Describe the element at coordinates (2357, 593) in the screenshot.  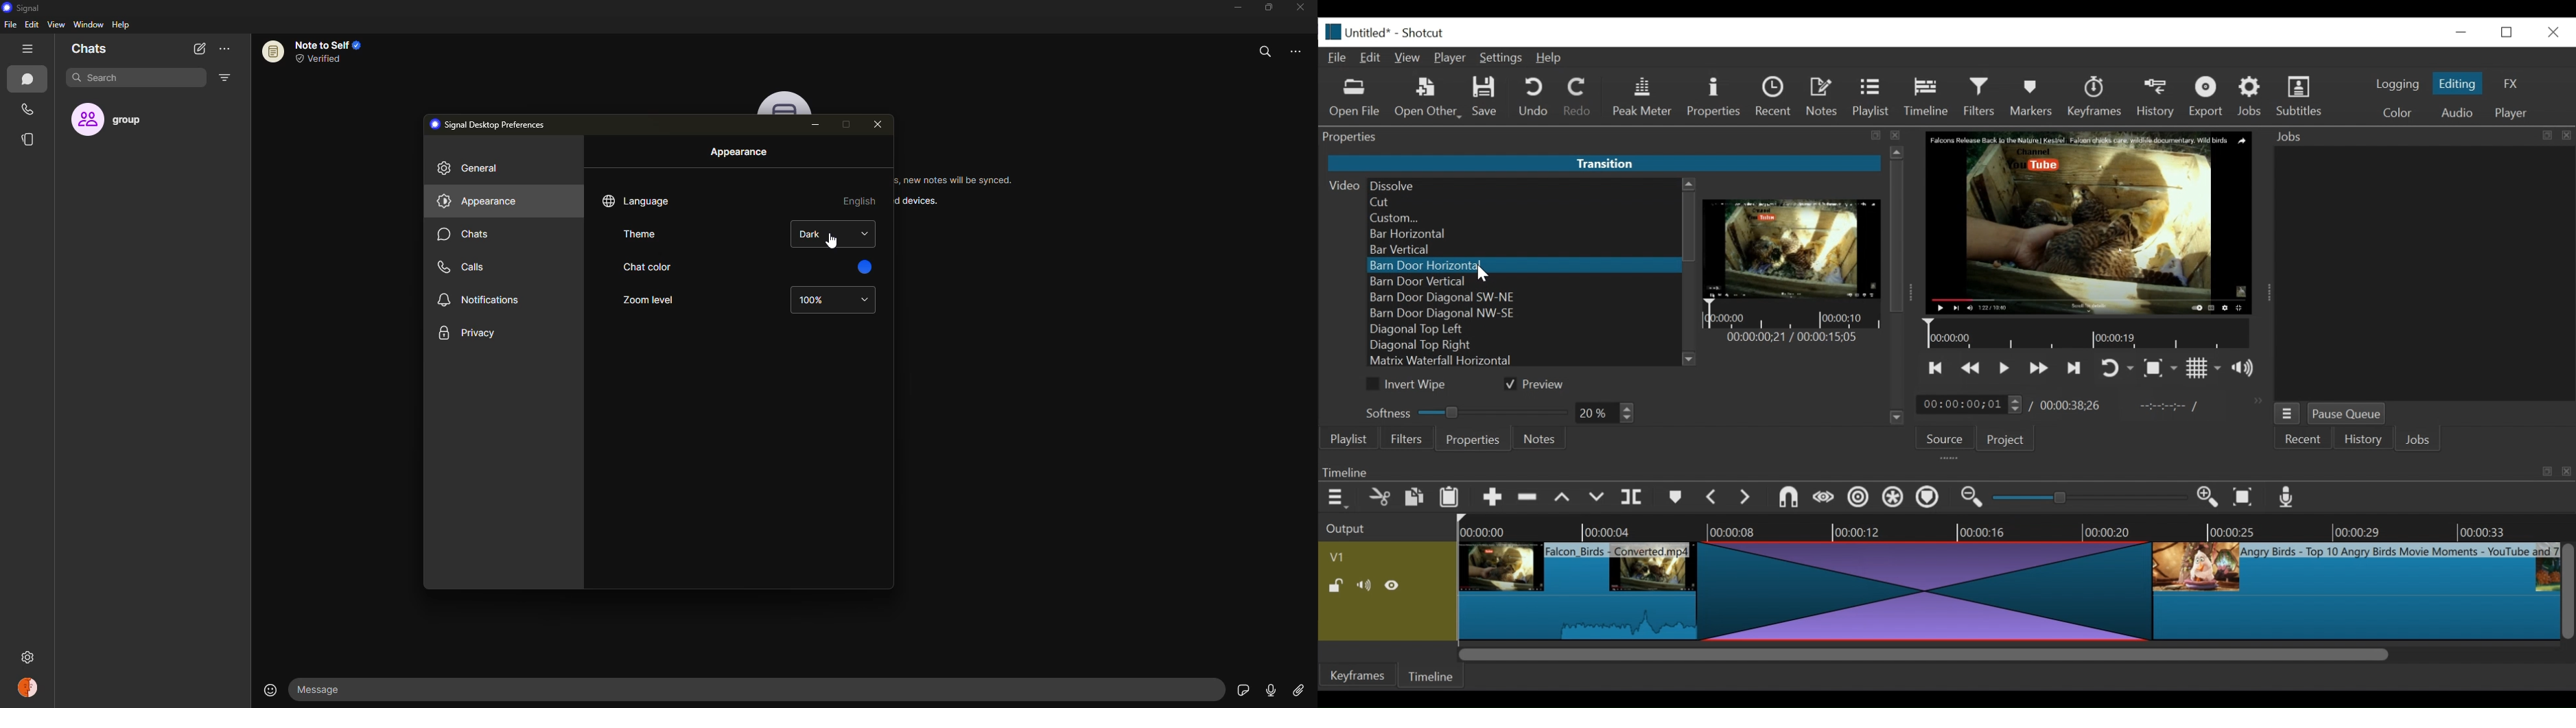
I see `clip` at that location.